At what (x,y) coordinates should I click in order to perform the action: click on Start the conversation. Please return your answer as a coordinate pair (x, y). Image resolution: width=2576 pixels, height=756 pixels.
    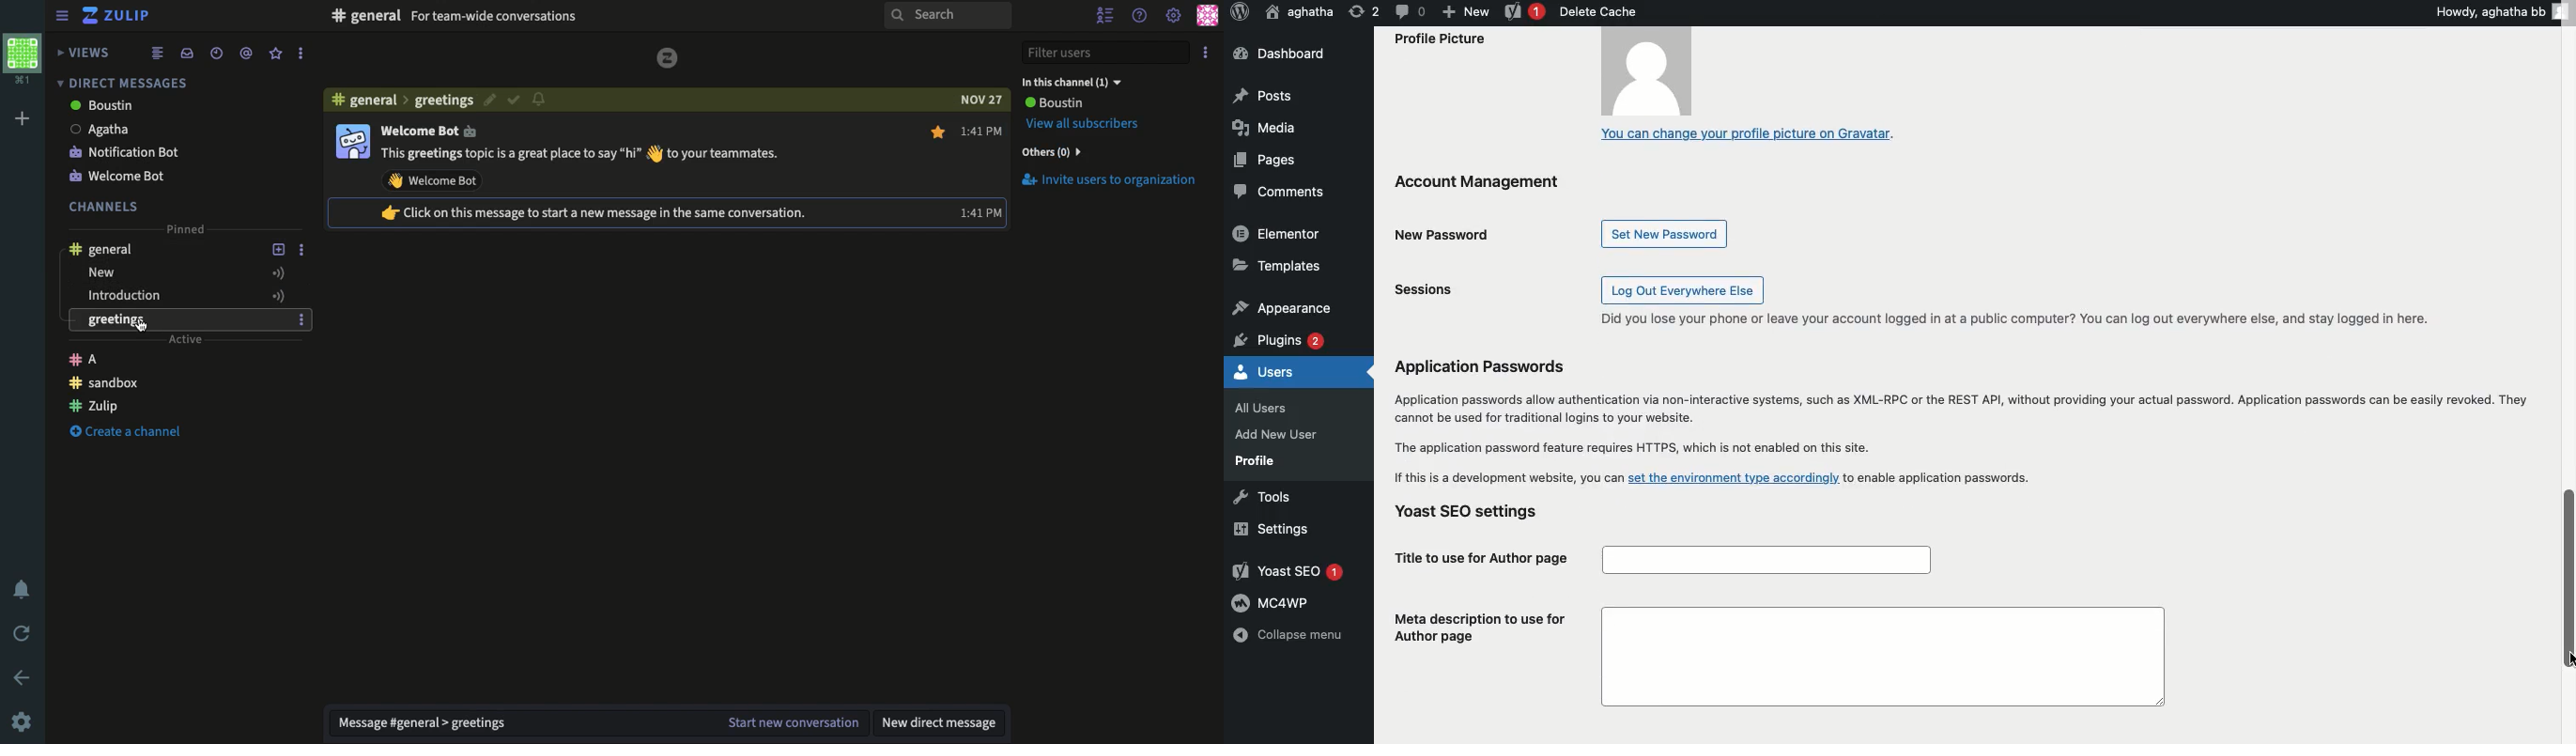
    Looking at the image, I should click on (791, 724).